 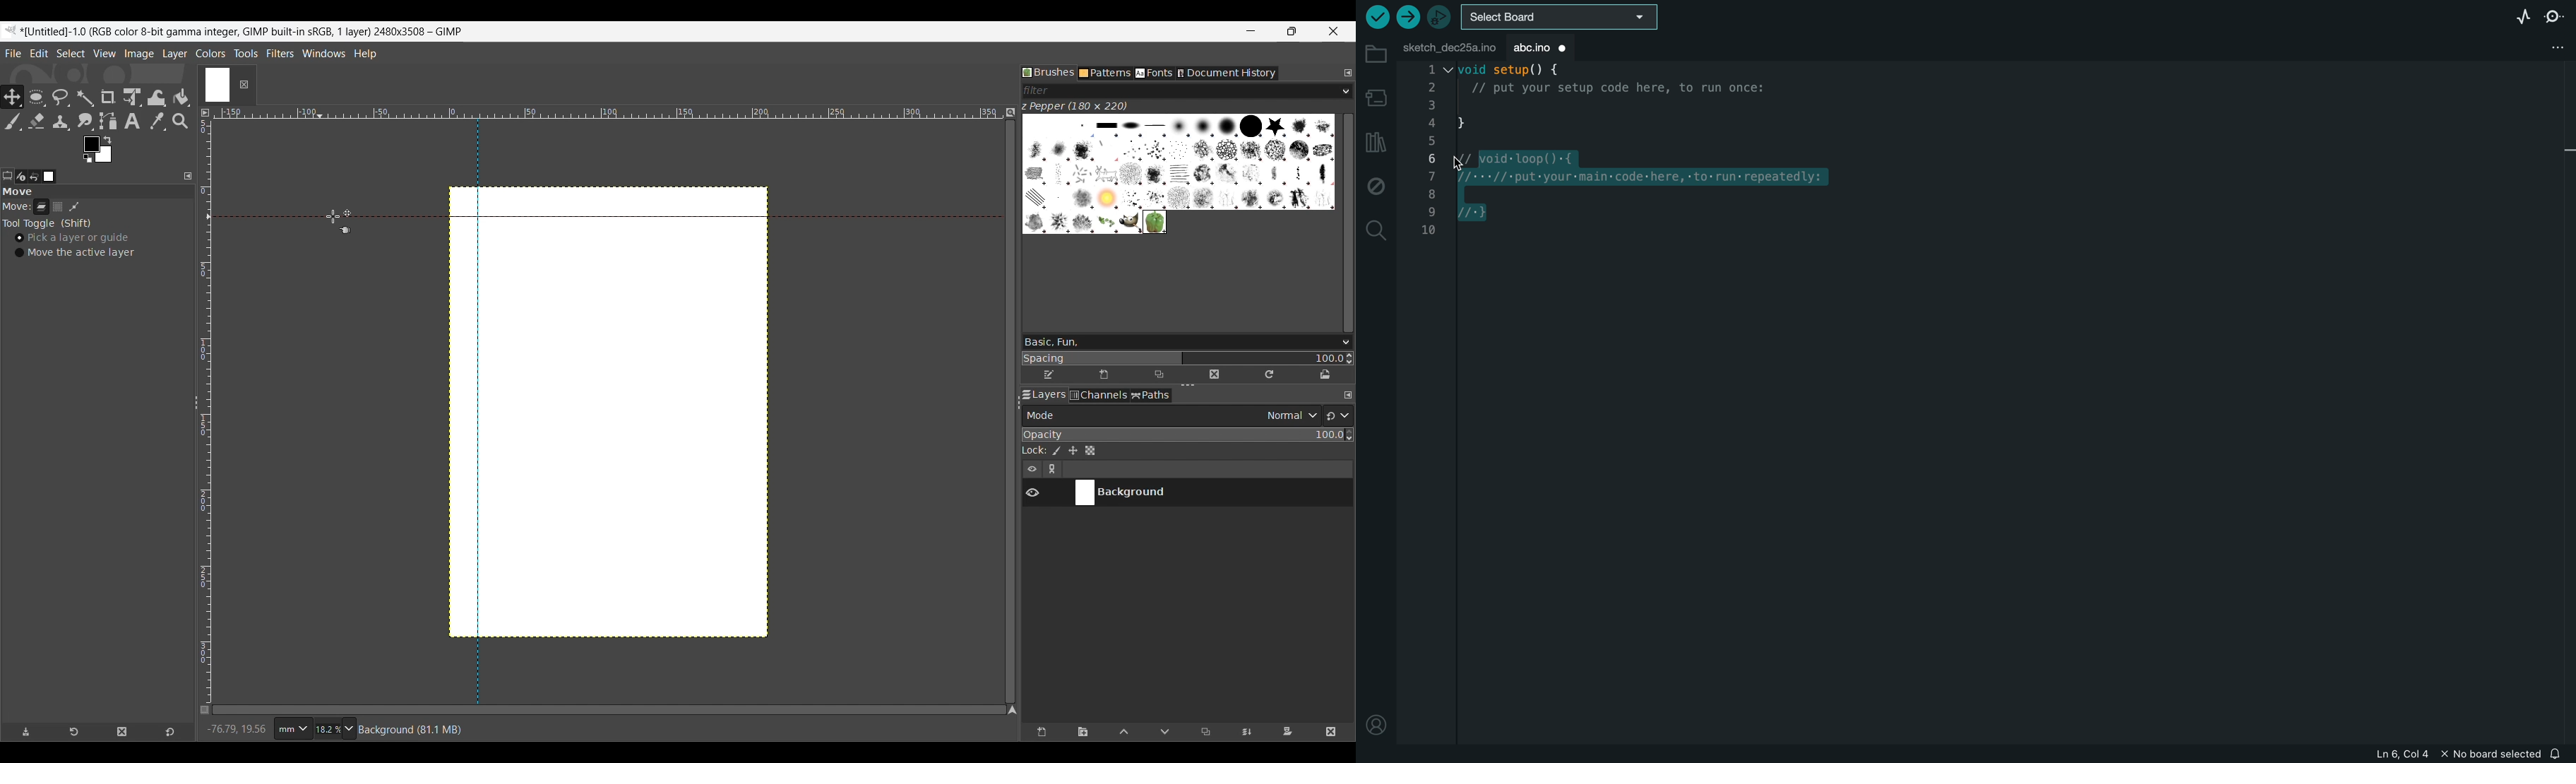 I want to click on Change spacing, so click(x=1182, y=357).